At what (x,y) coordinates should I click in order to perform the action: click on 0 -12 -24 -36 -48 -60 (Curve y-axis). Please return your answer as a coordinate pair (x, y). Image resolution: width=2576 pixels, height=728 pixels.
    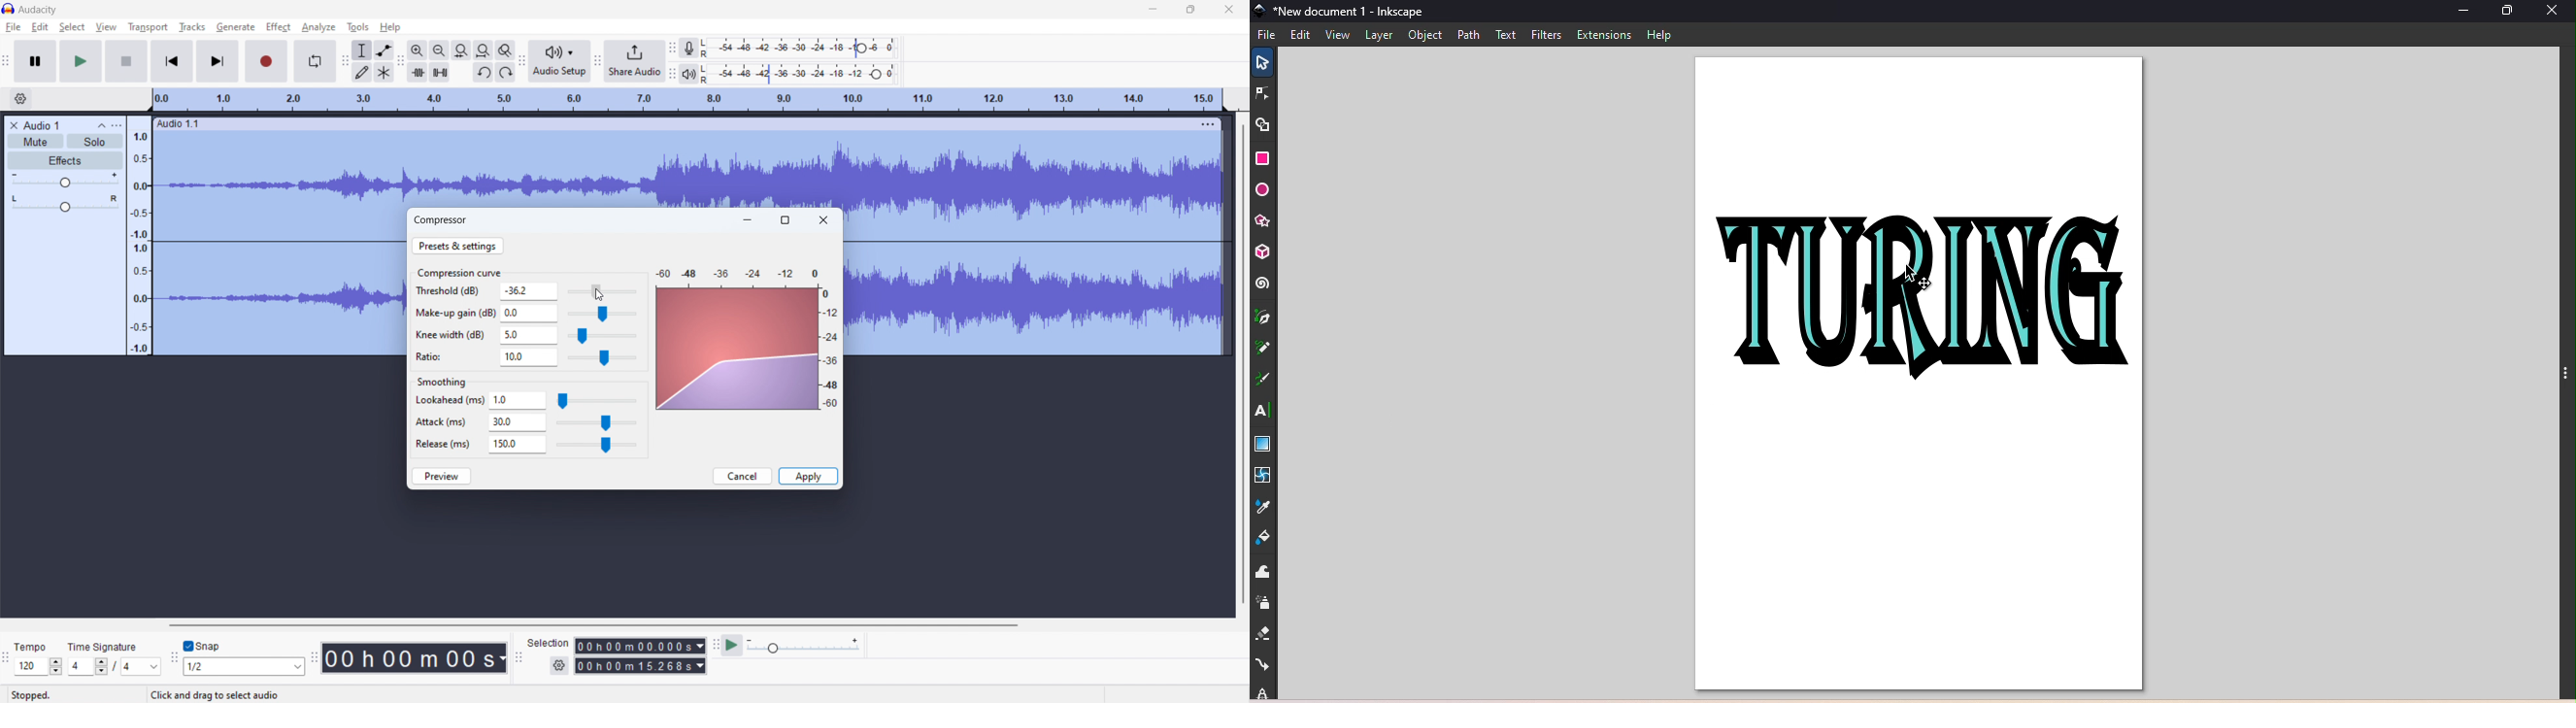
    Looking at the image, I should click on (832, 351).